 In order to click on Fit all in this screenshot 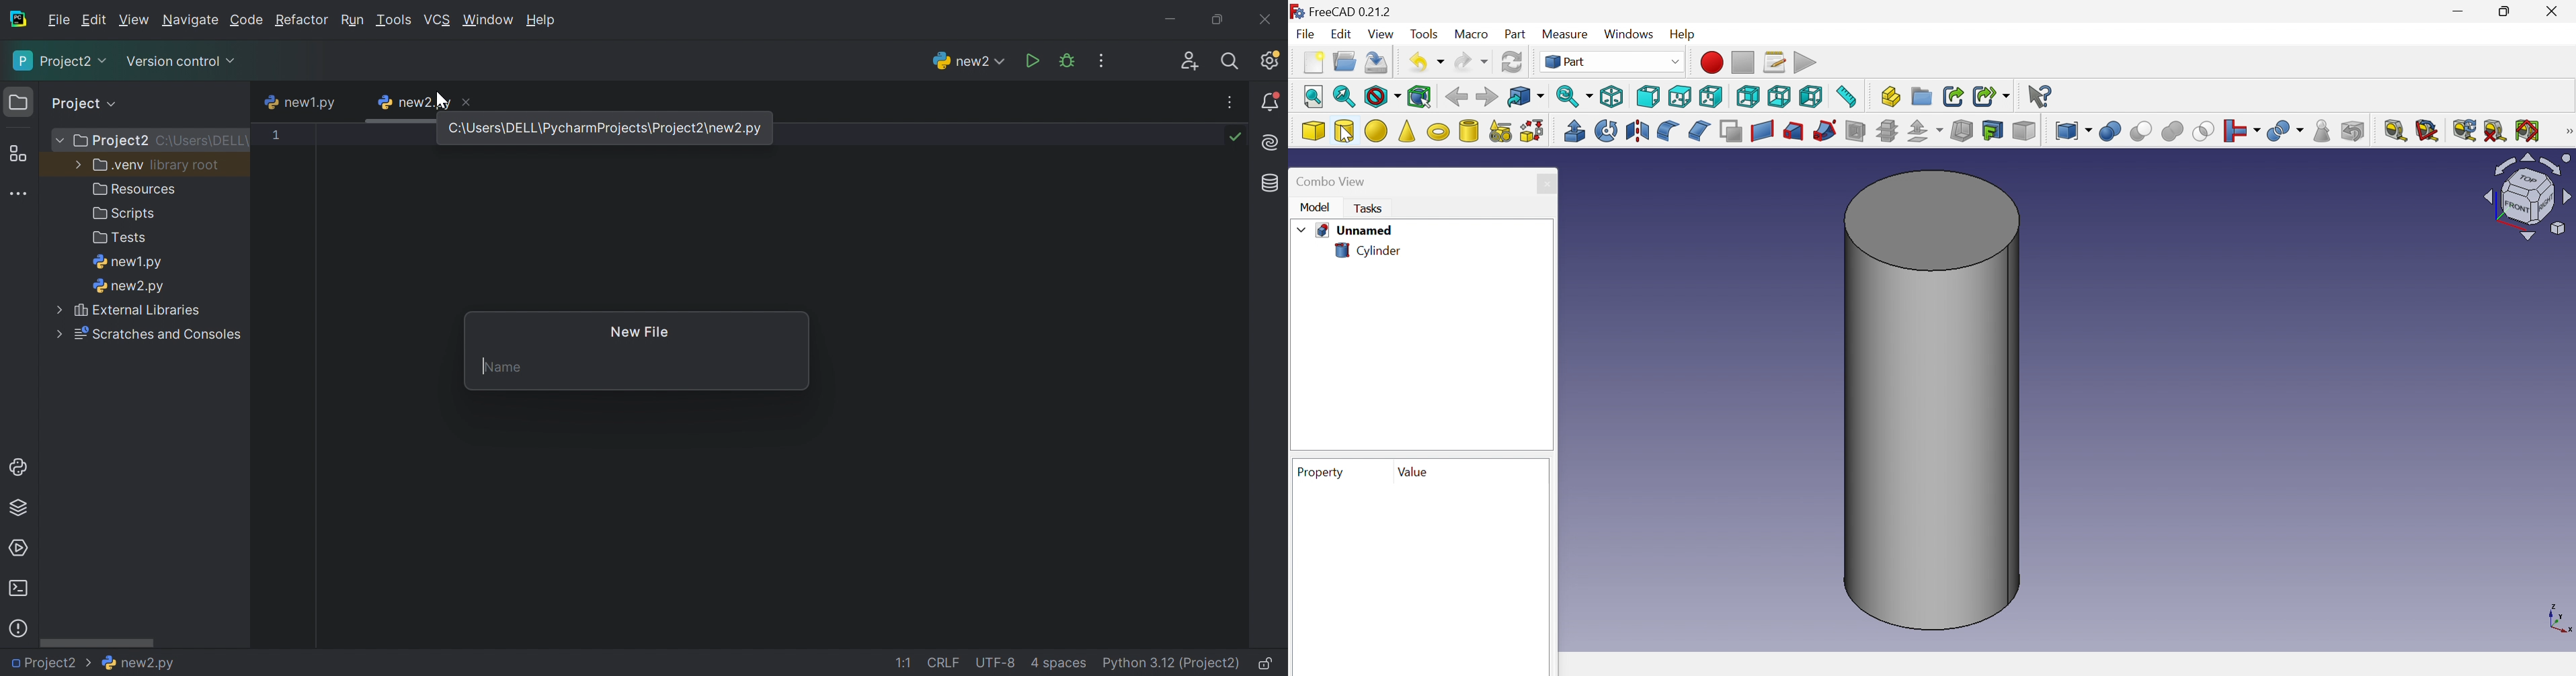, I will do `click(1313, 94)`.